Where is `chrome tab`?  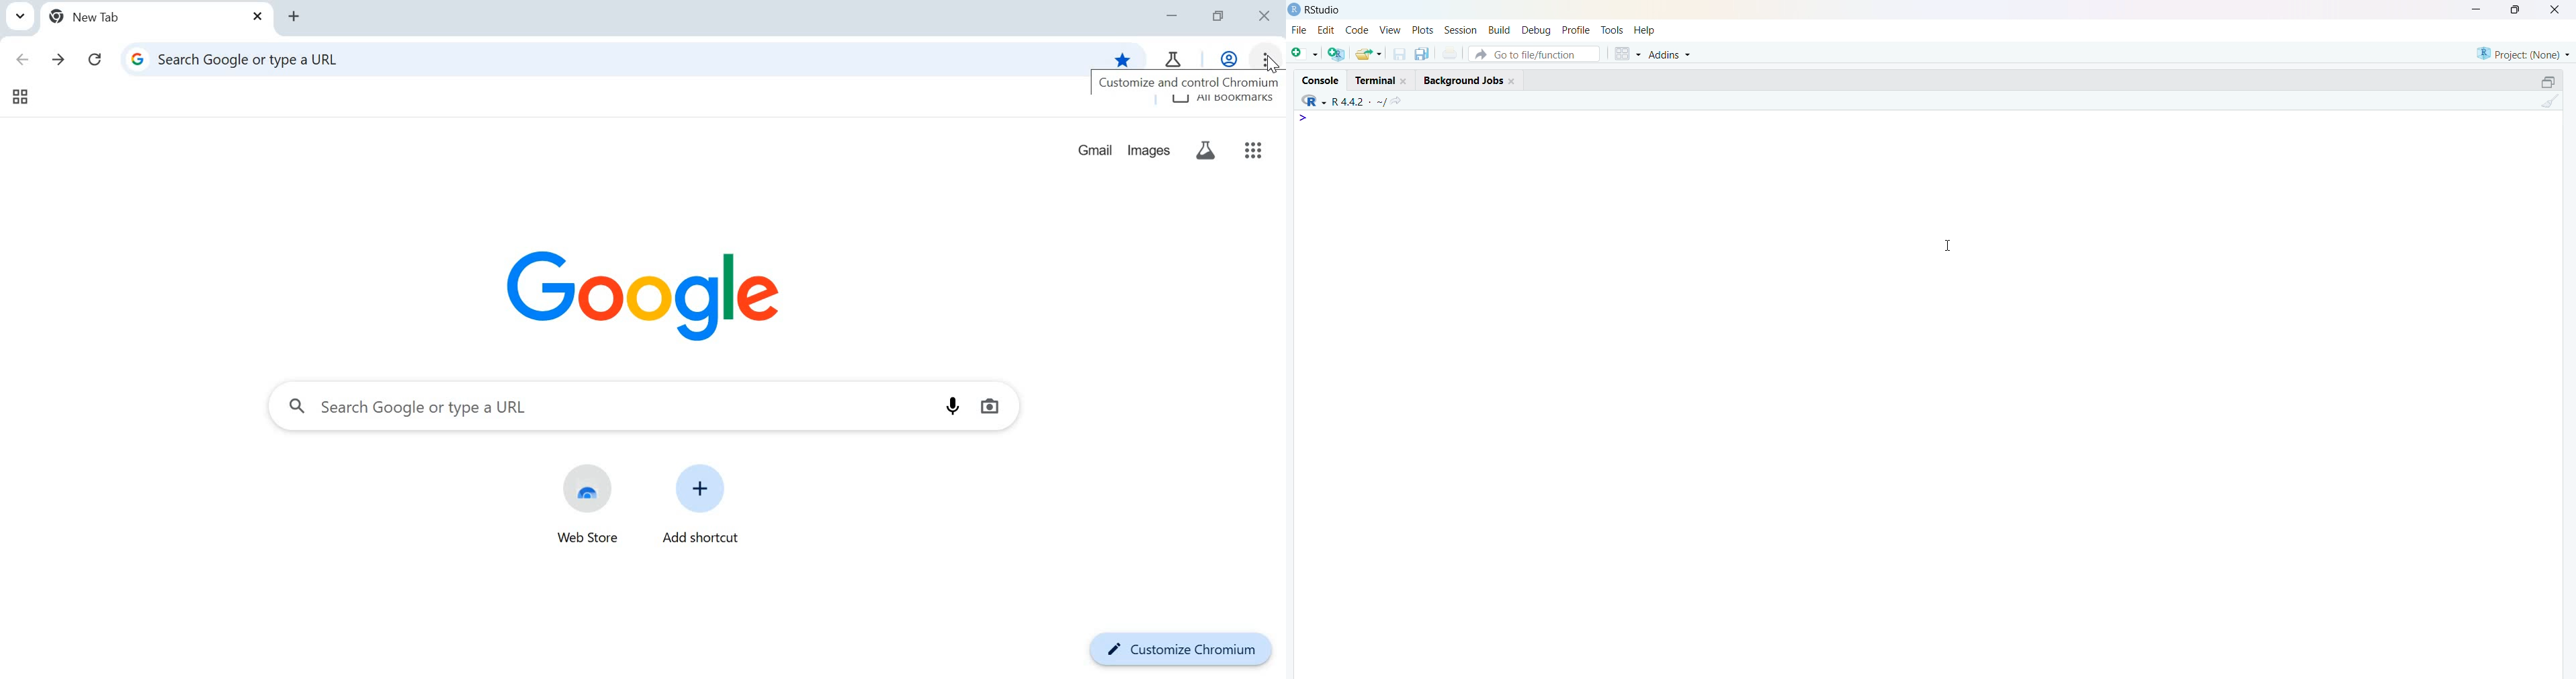
chrome tab is located at coordinates (1173, 58).